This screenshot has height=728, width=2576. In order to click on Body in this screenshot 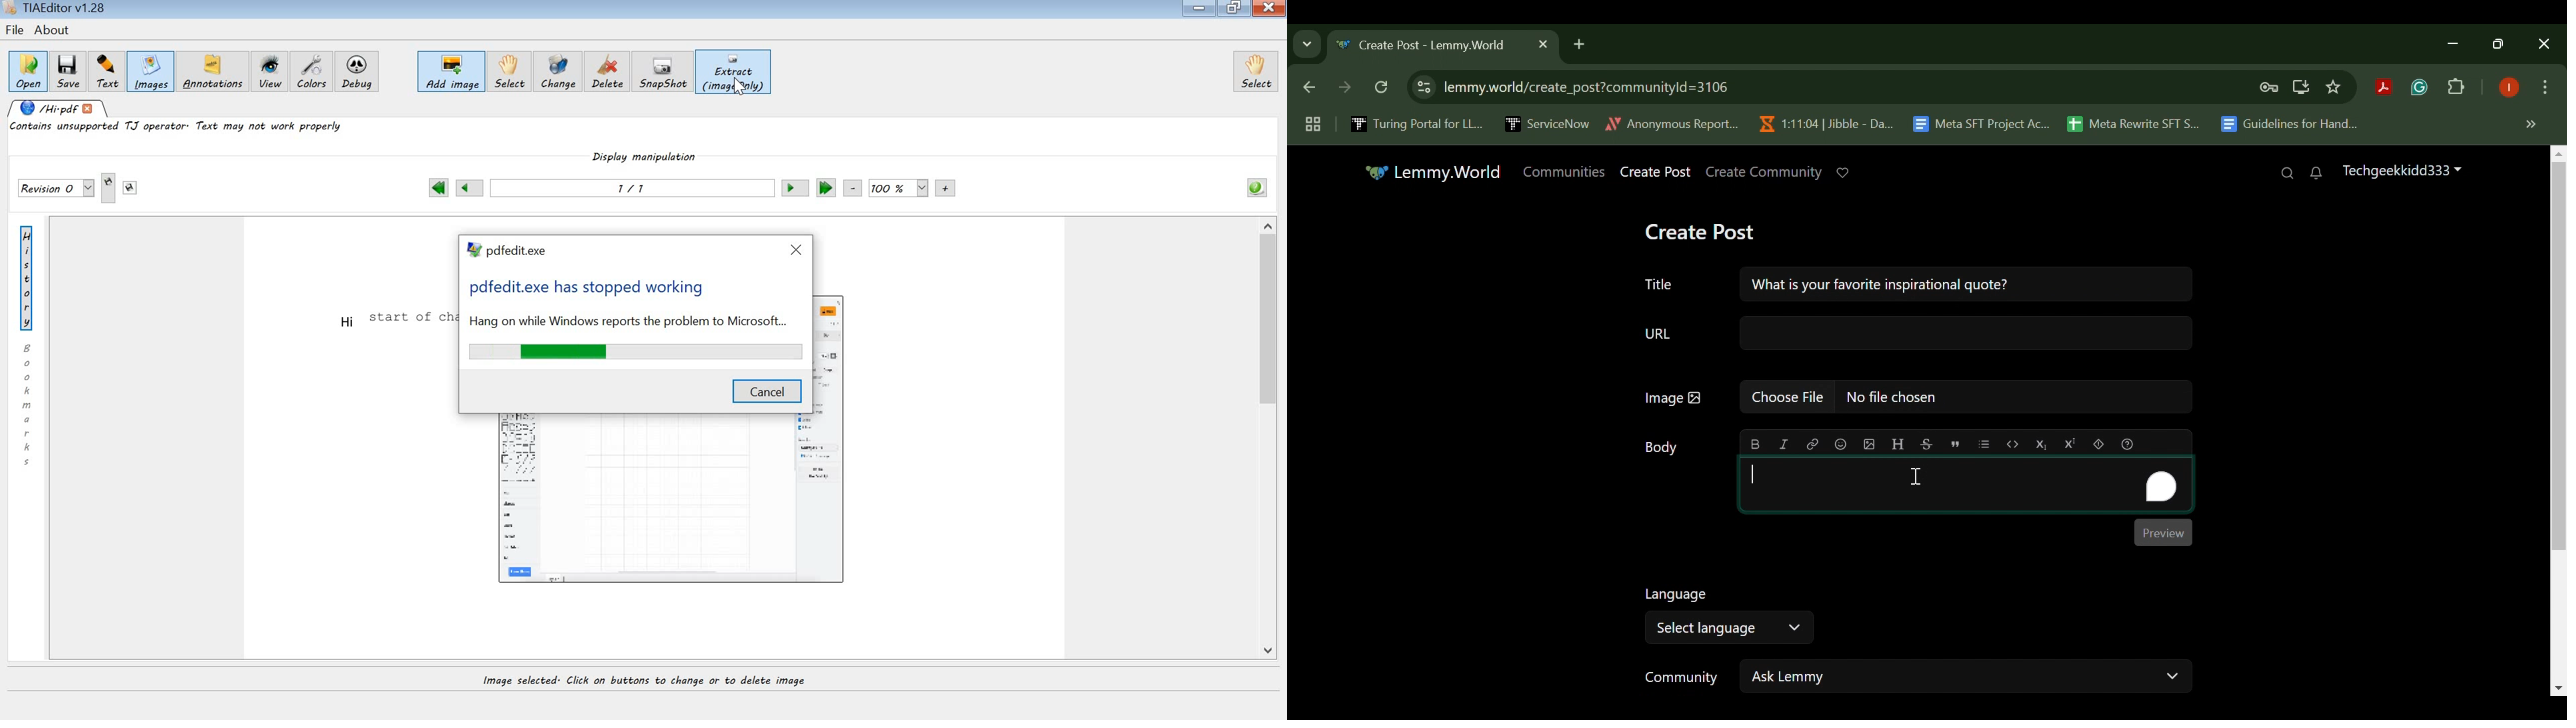, I will do `click(1664, 448)`.